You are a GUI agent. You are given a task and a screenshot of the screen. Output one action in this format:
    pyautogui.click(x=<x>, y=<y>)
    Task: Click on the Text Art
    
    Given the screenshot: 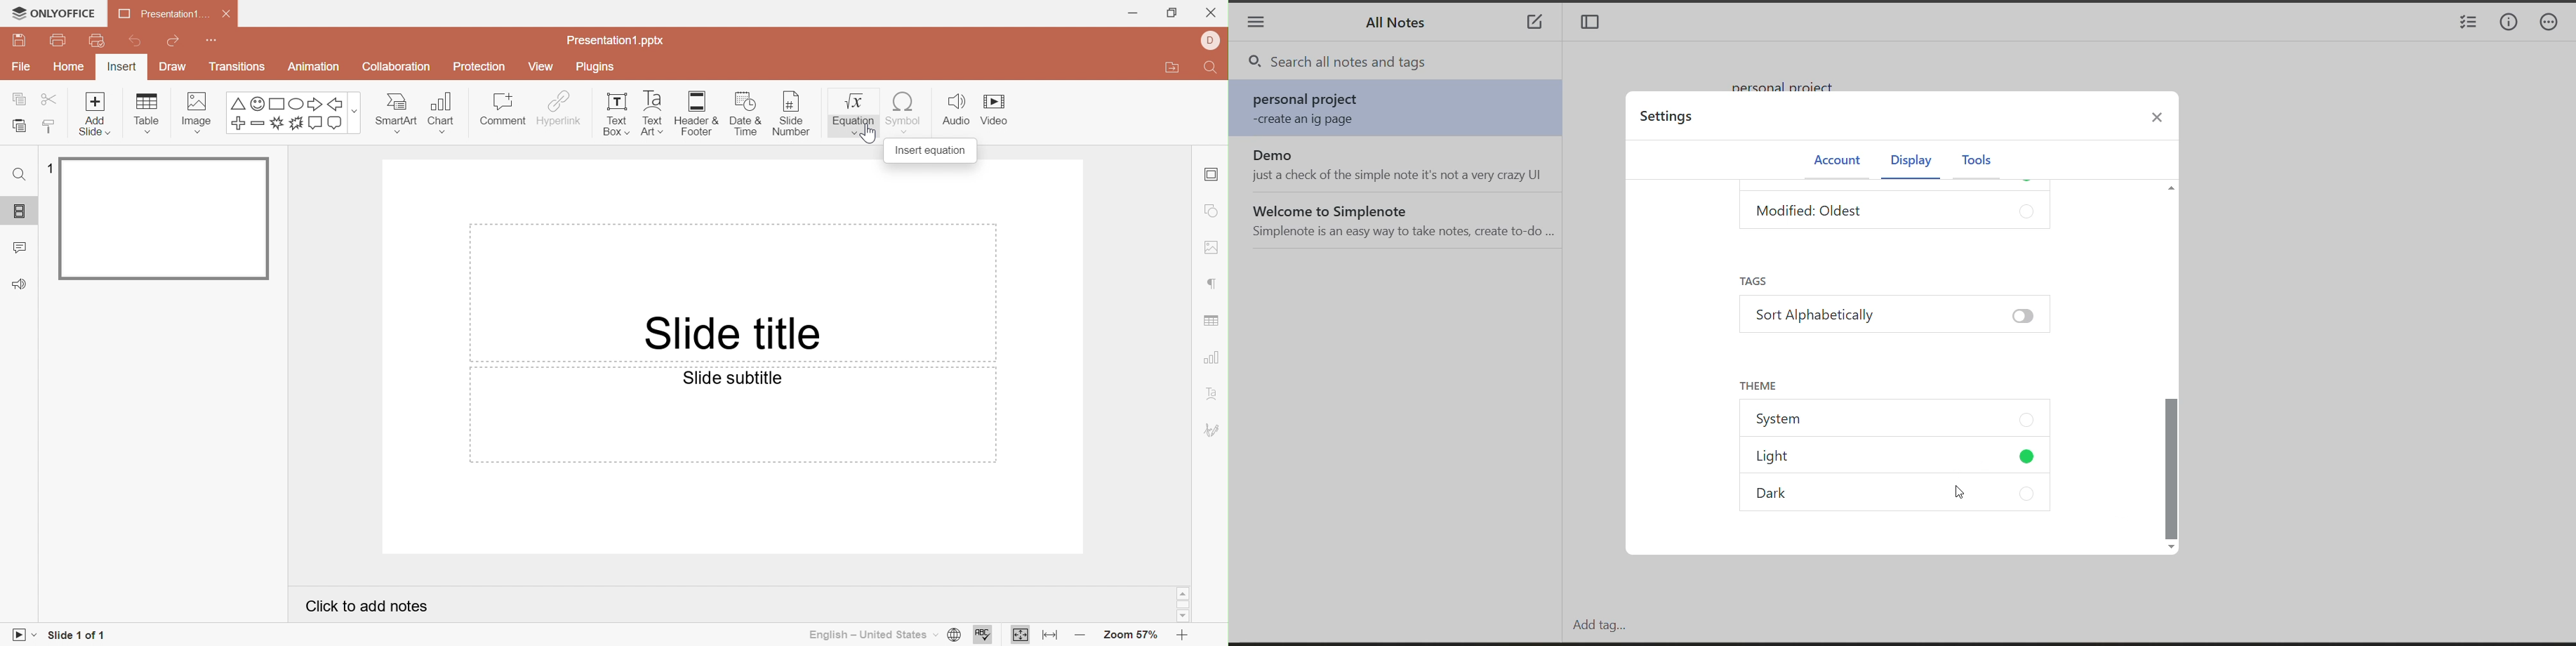 What is the action you would take?
    pyautogui.click(x=654, y=113)
    